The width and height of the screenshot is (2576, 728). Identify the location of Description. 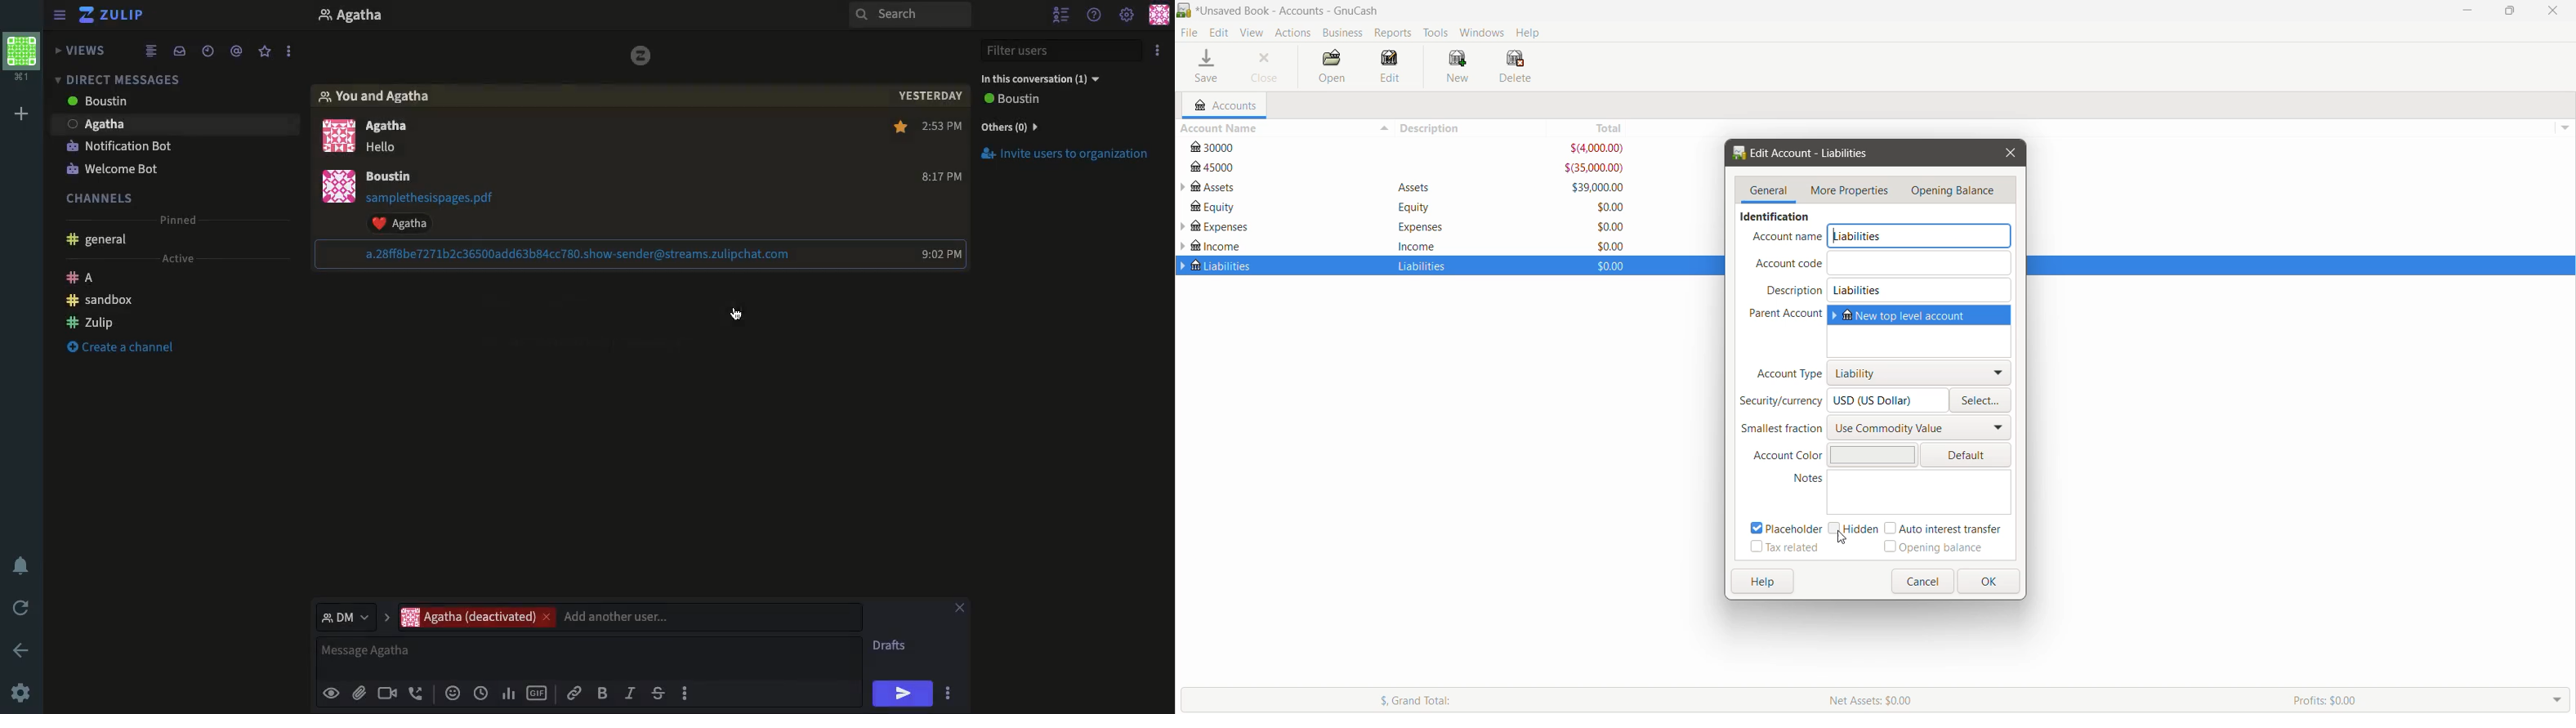
(1795, 291).